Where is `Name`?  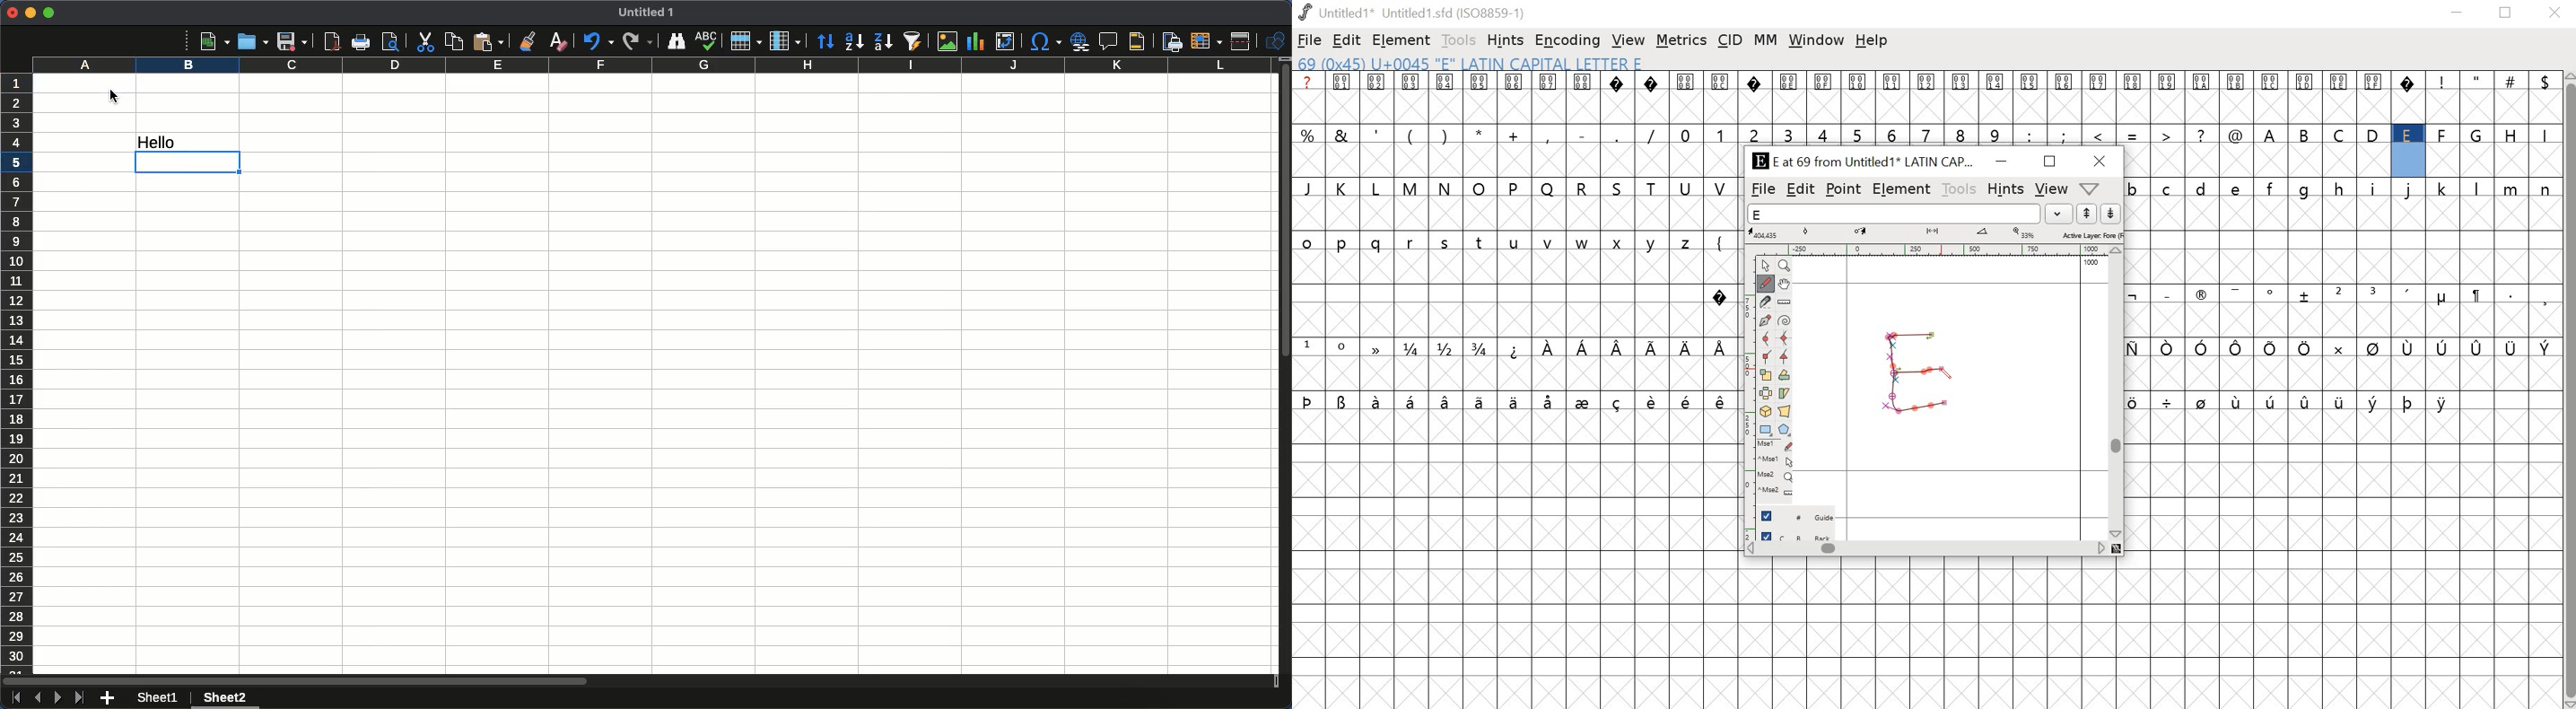
Name is located at coordinates (649, 12).